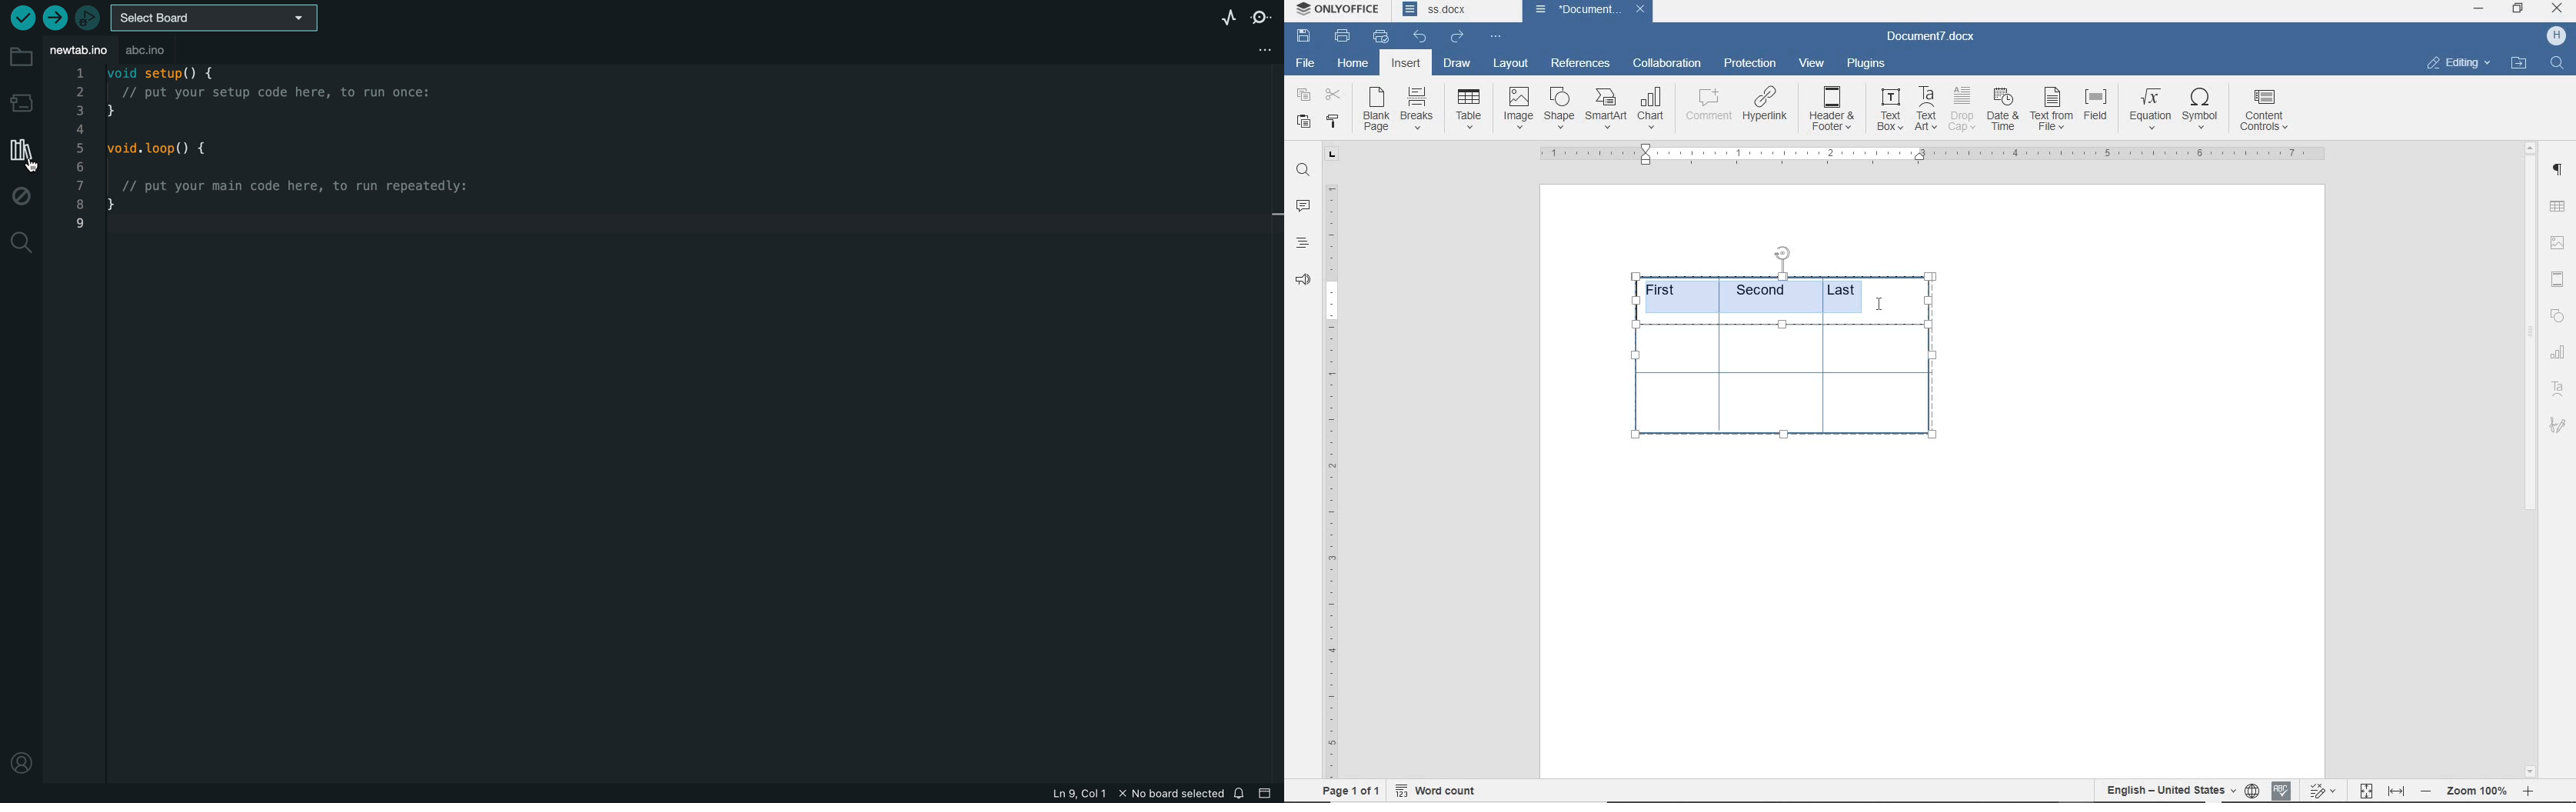  I want to click on PARAGRAPH SETTINGS, so click(2558, 168).